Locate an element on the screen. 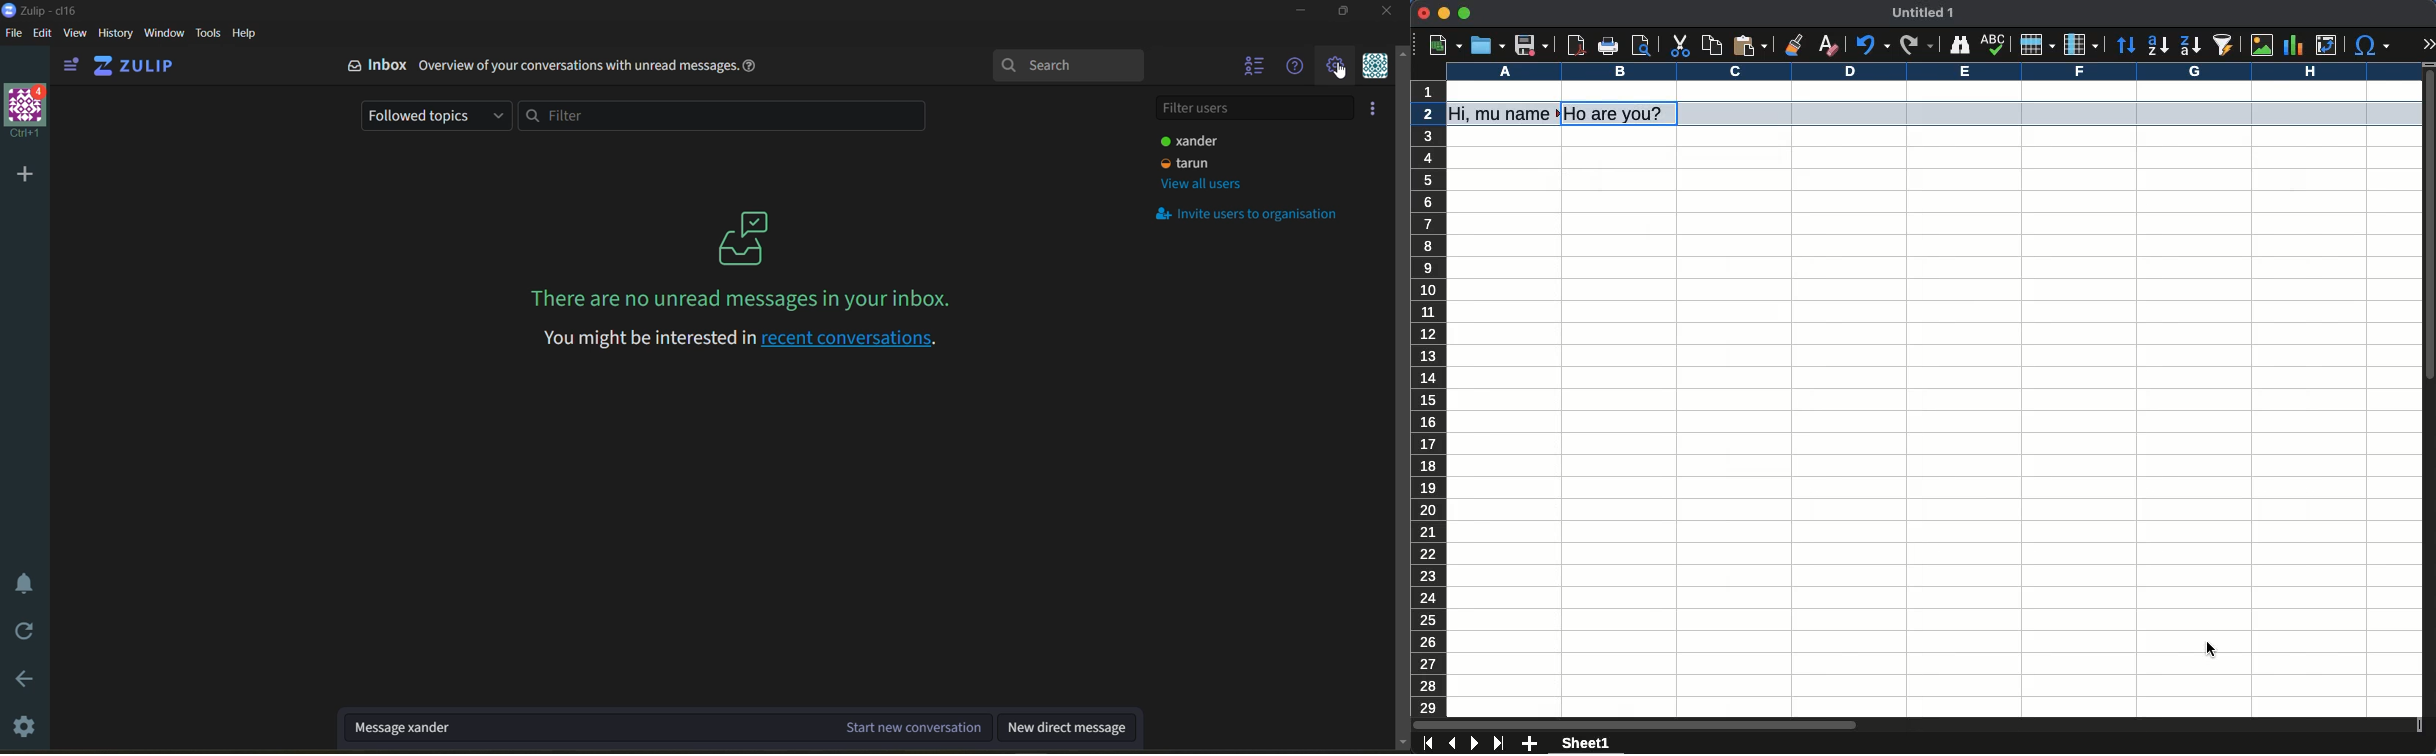  enable do not disturb is located at coordinates (26, 584).